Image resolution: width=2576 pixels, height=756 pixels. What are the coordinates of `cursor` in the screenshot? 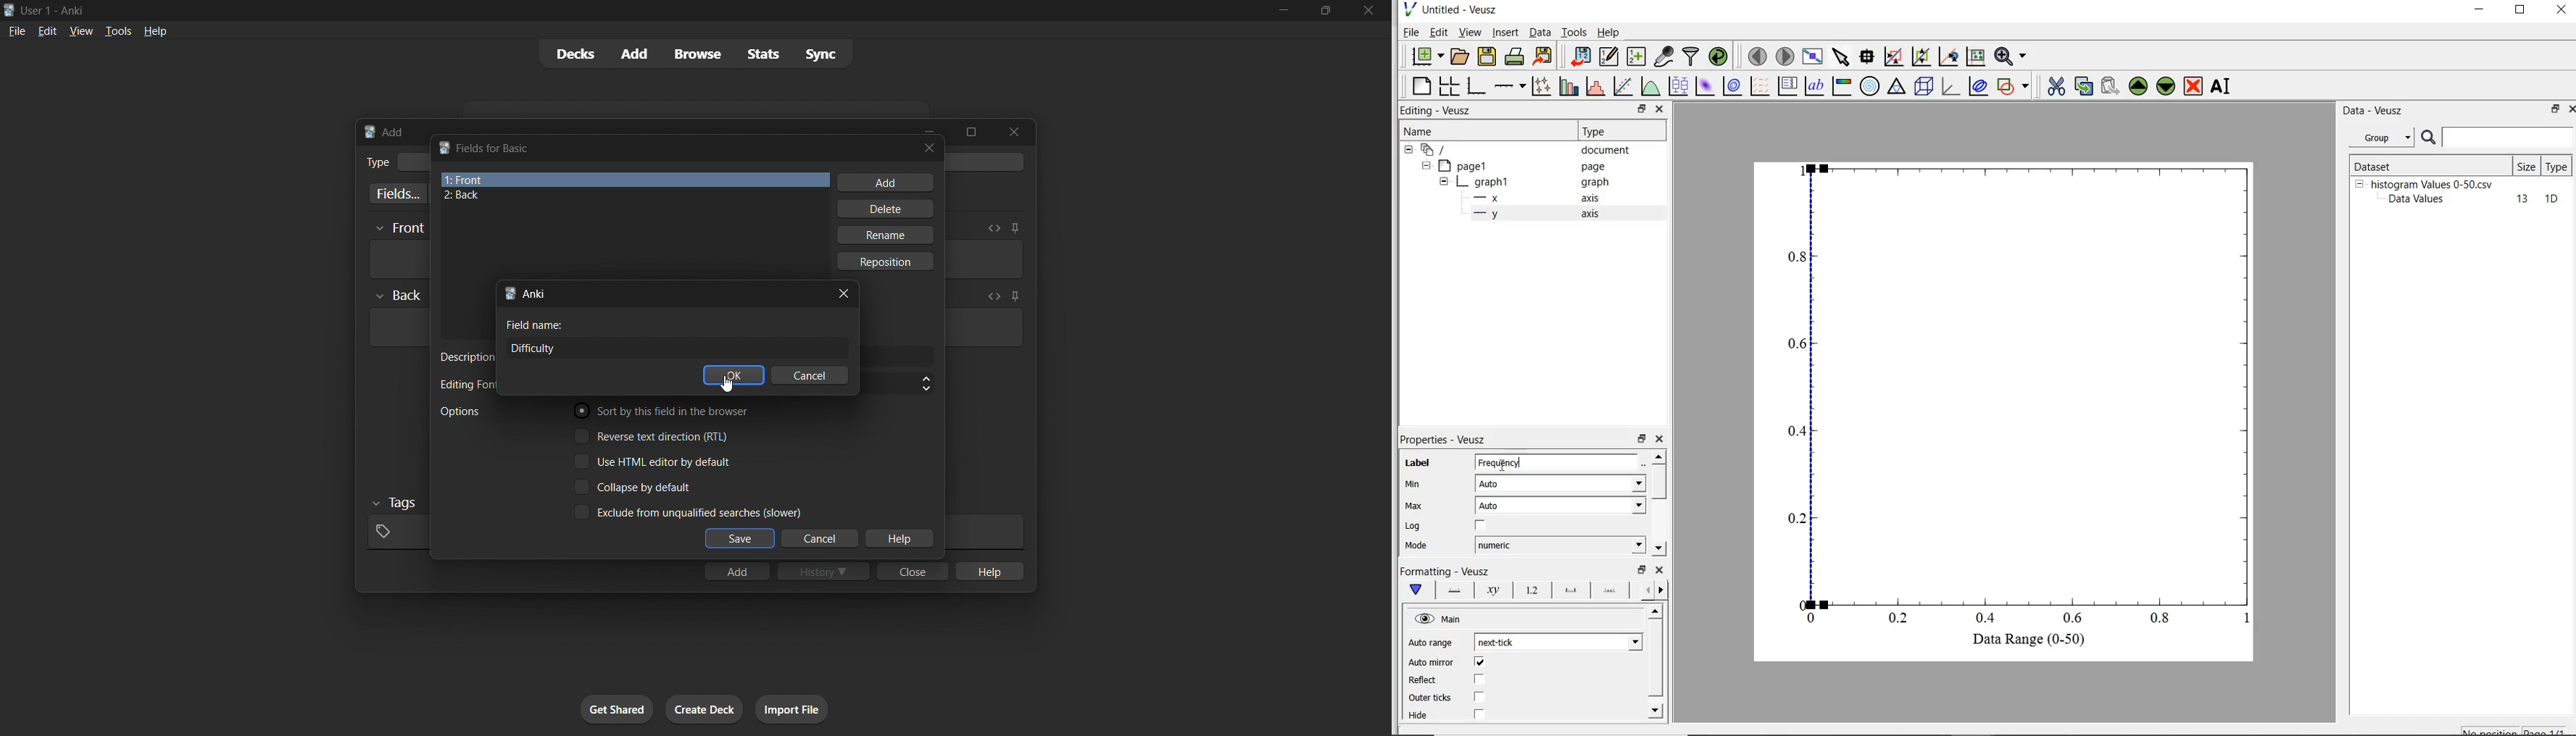 It's located at (726, 384).